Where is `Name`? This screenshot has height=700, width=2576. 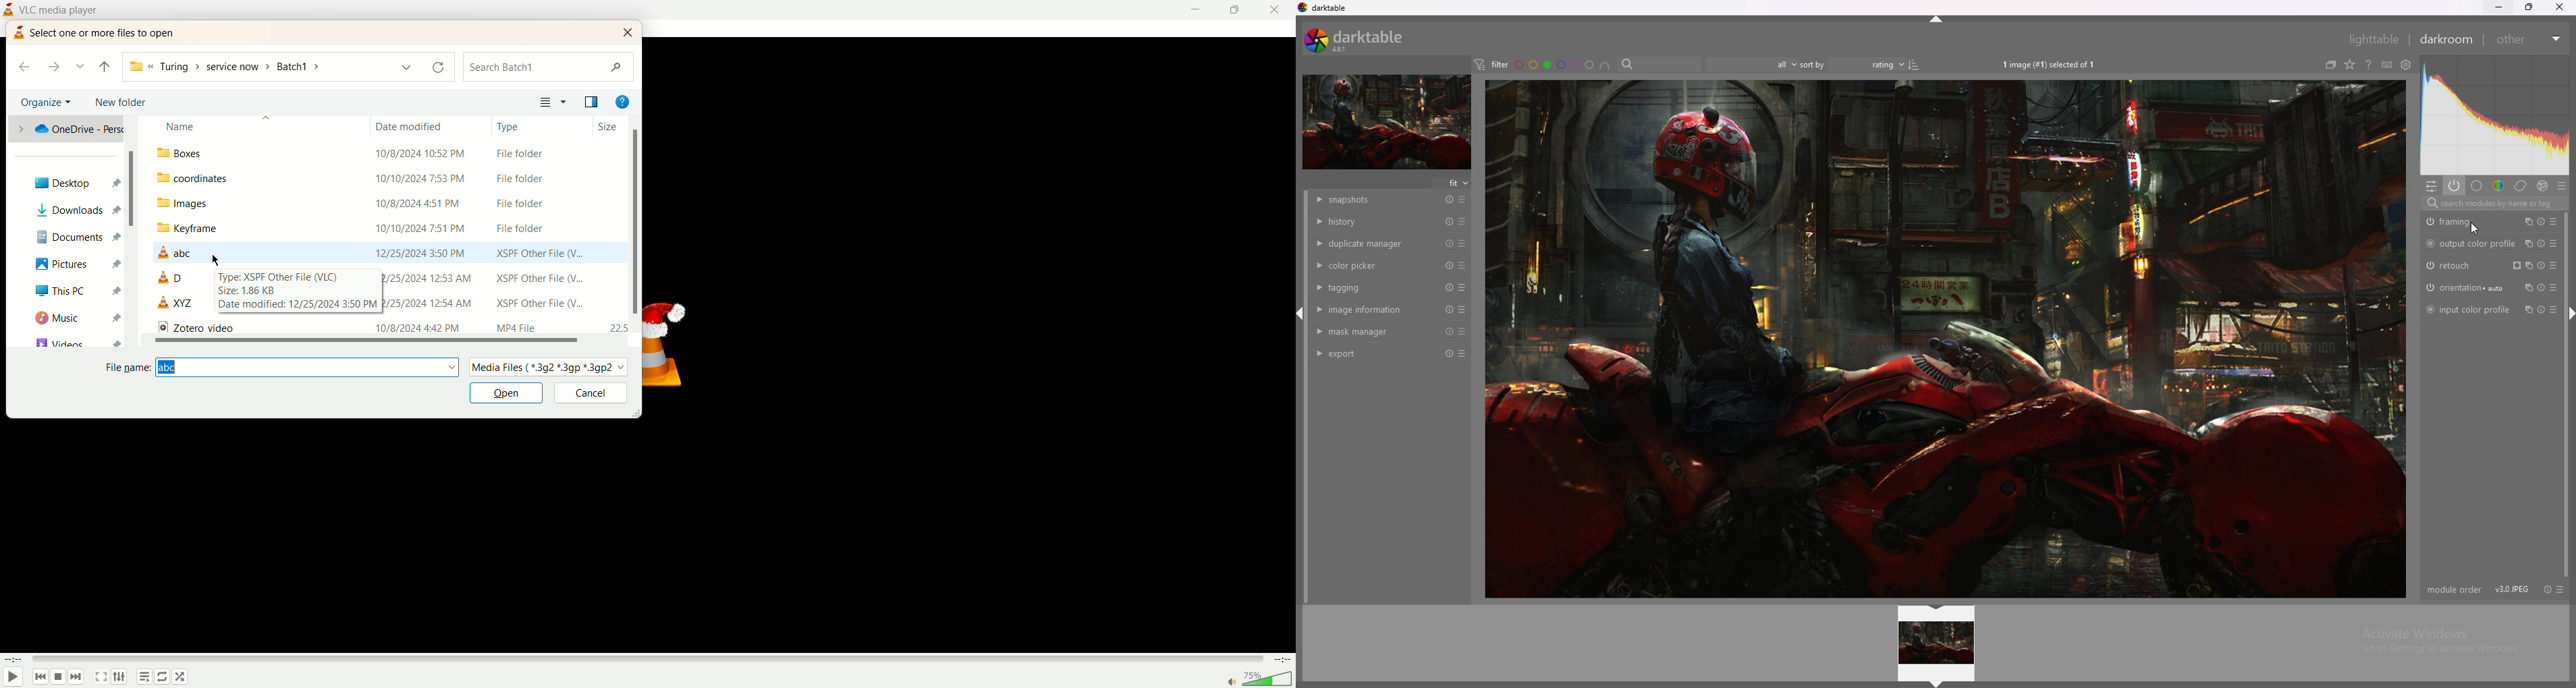
Name is located at coordinates (264, 126).